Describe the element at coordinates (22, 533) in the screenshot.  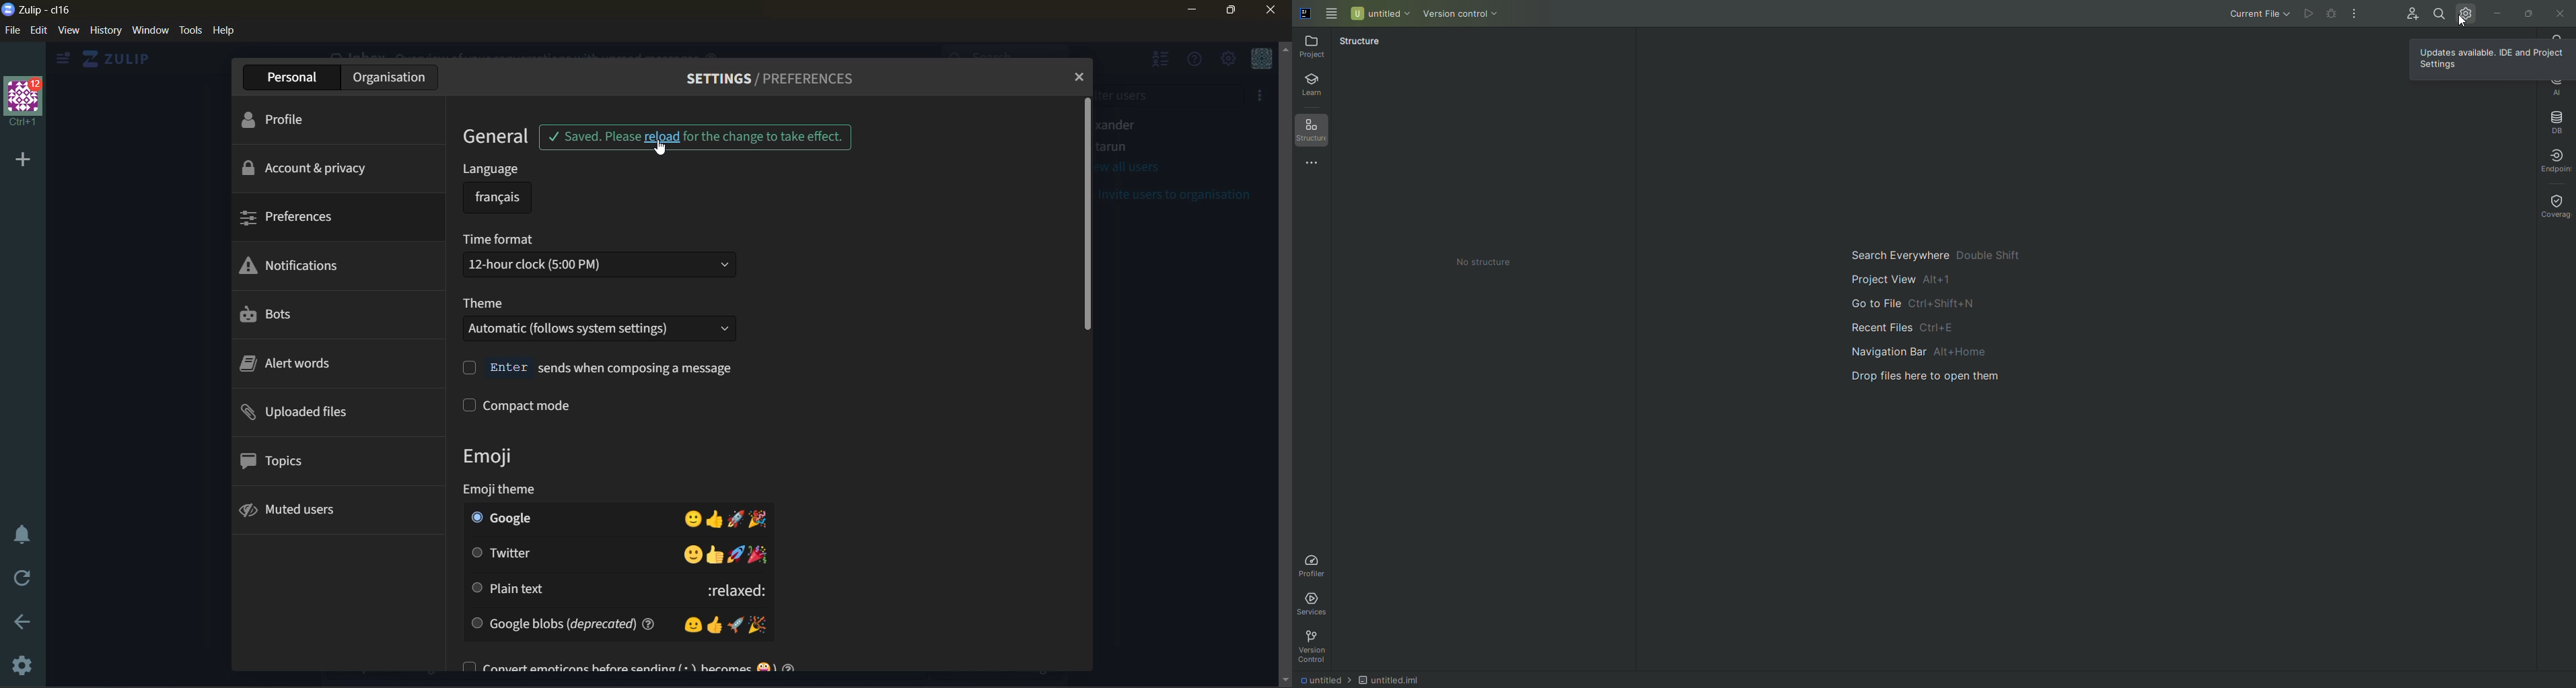
I see `enable do not disturb` at that location.